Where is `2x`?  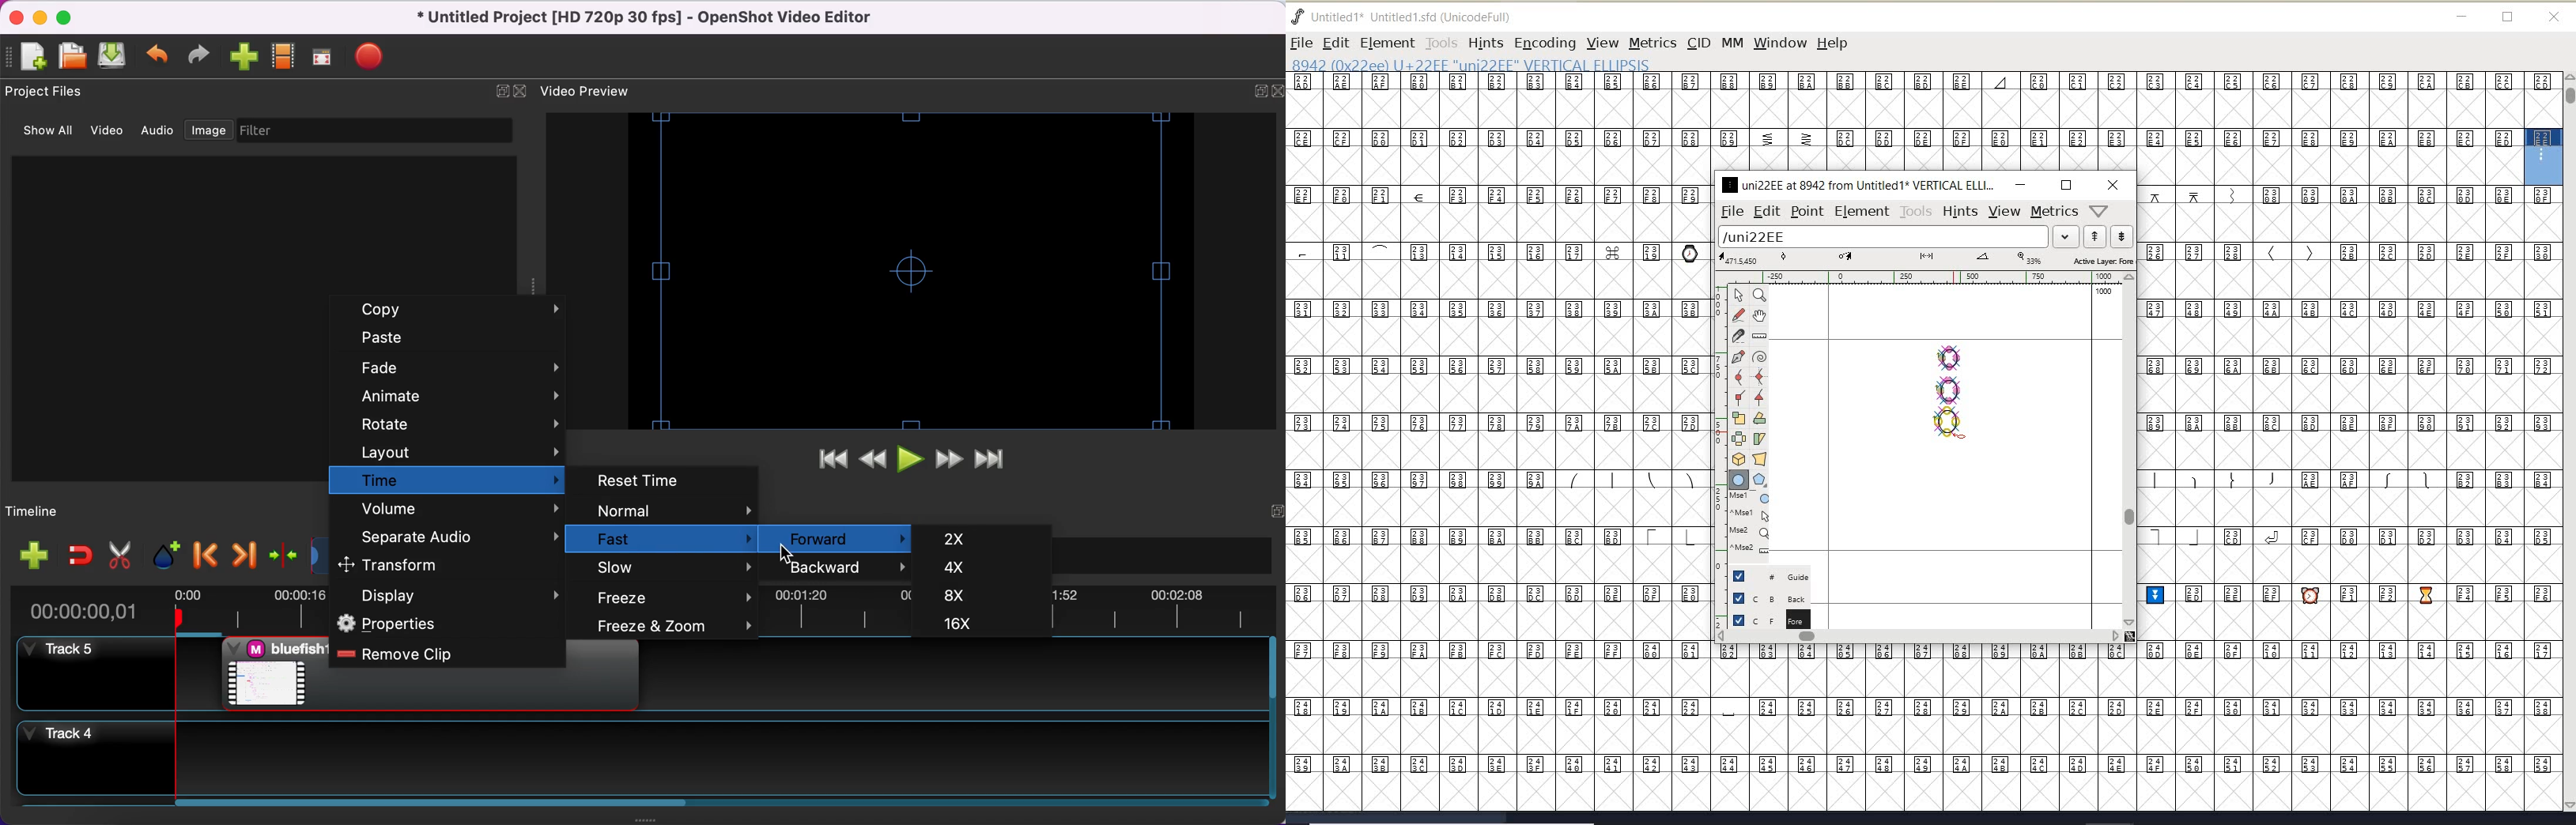 2x is located at coordinates (980, 539).